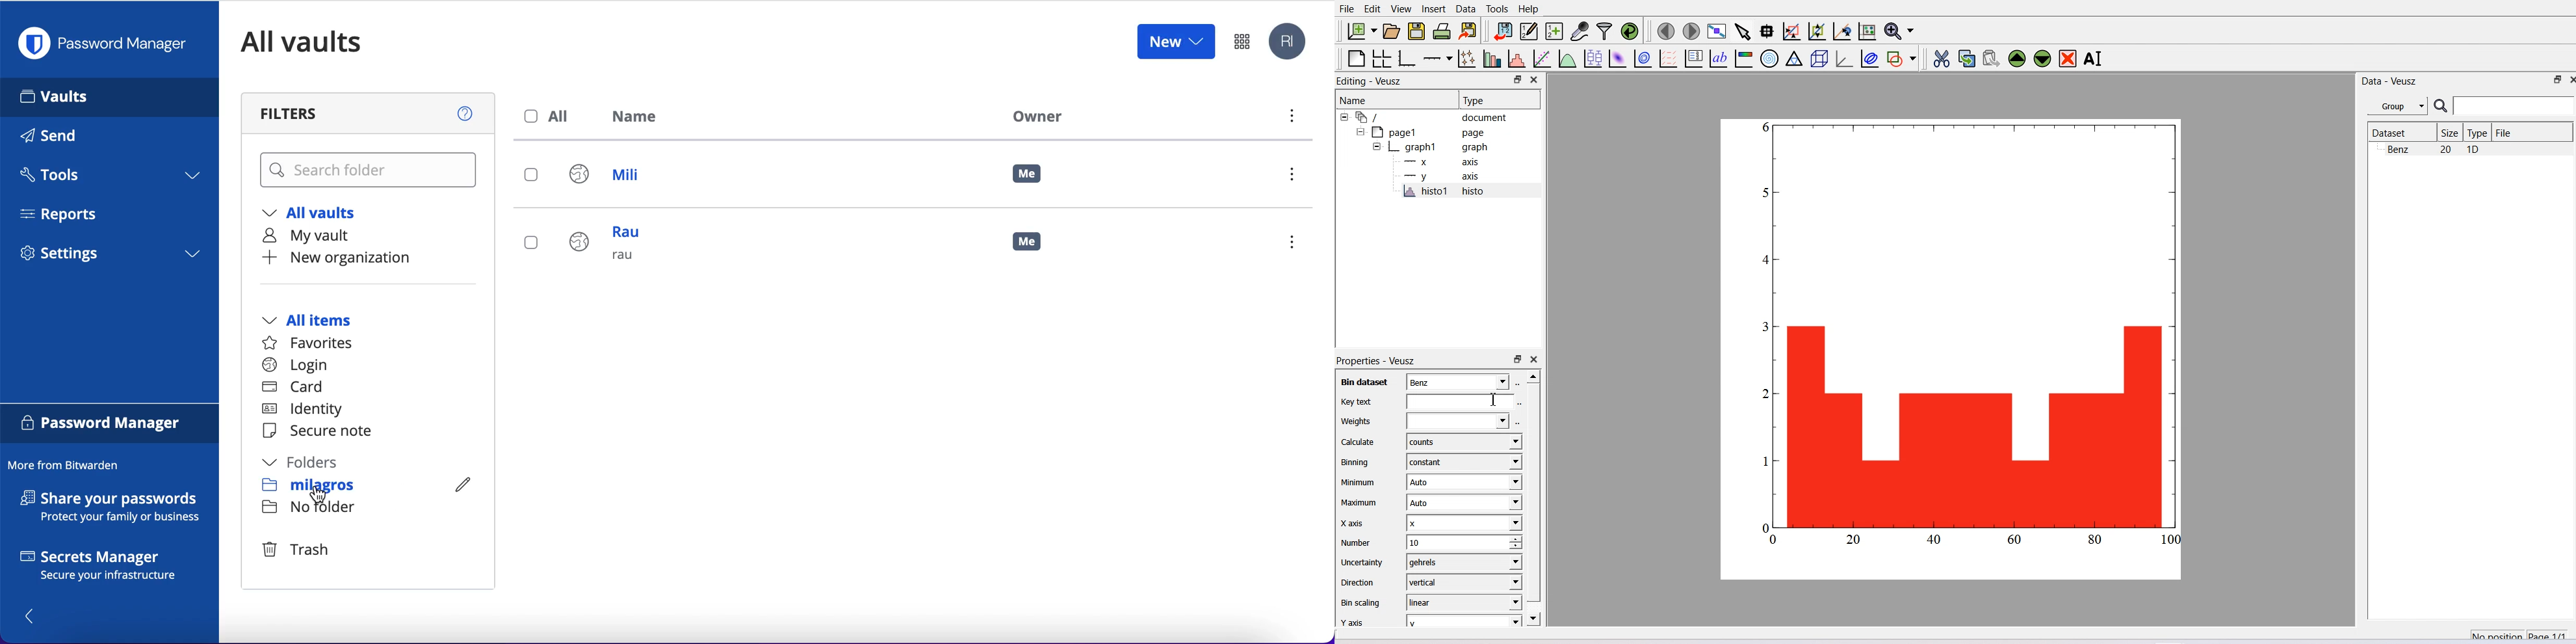 This screenshot has height=644, width=2576. What do you see at coordinates (1665, 31) in the screenshot?
I see `Move to the previous page` at bounding box center [1665, 31].